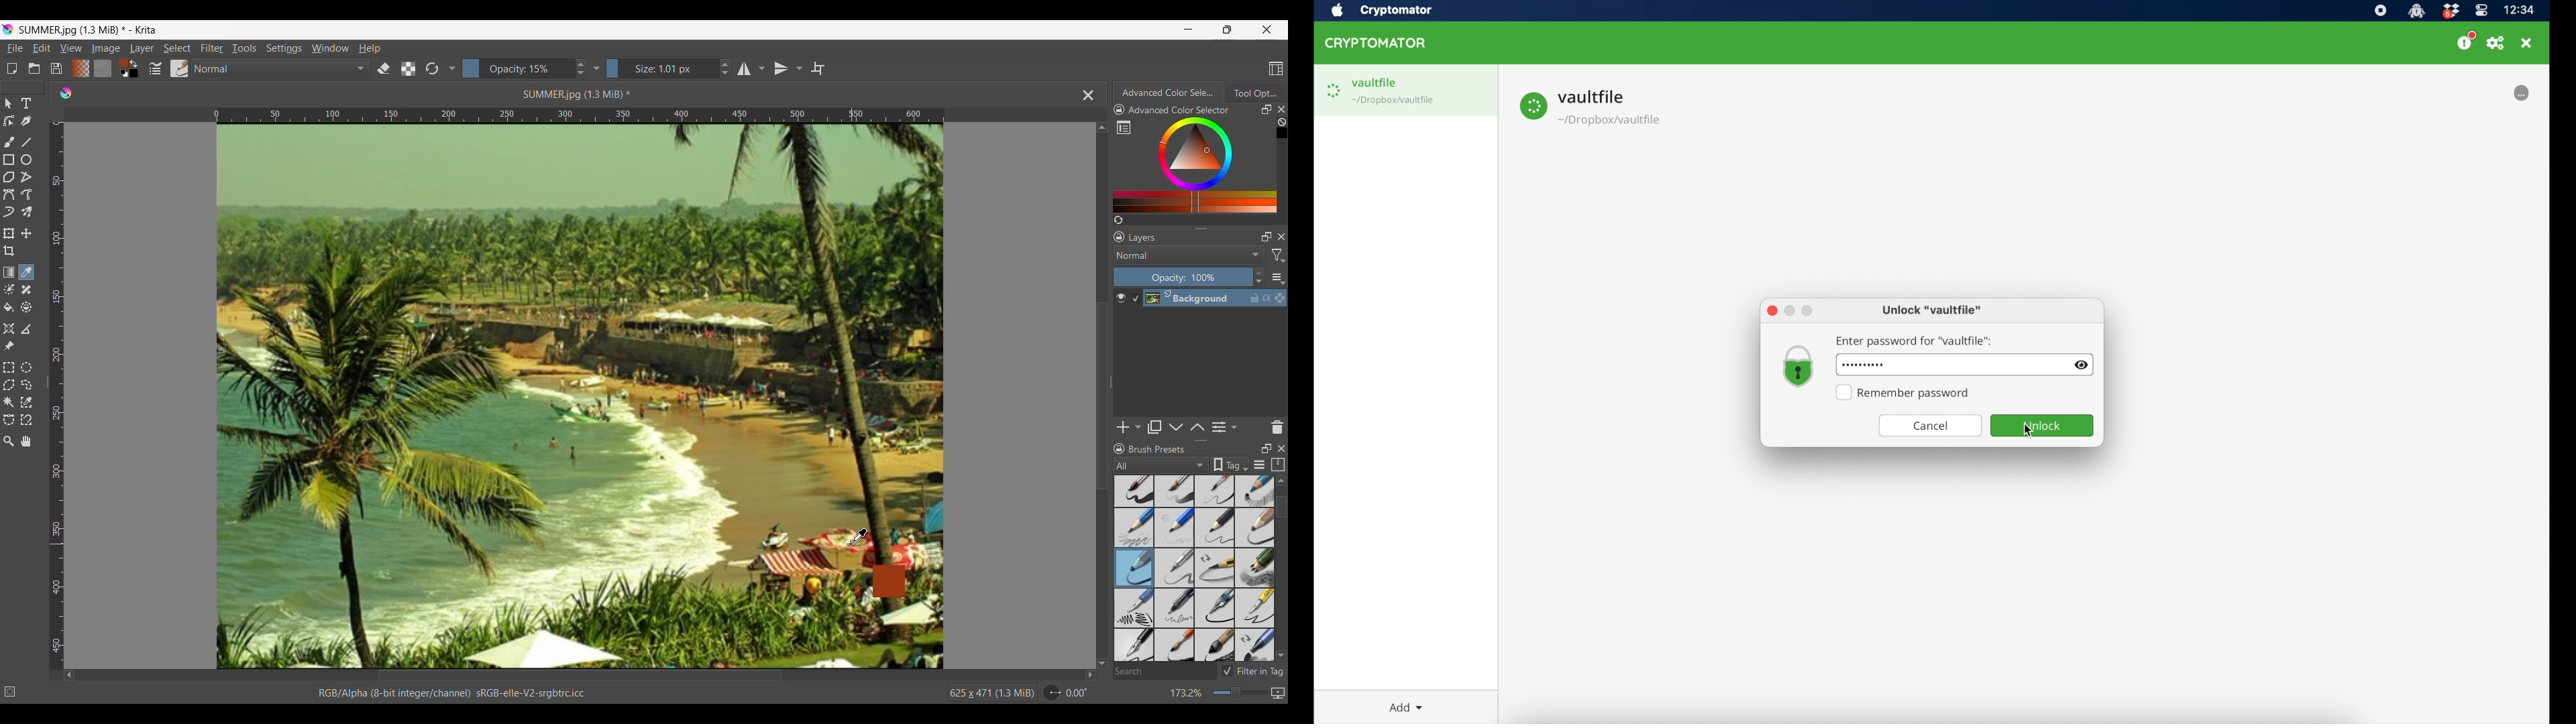 The width and height of the screenshot is (2576, 728). What do you see at coordinates (1276, 68) in the screenshot?
I see `Choose workspace` at bounding box center [1276, 68].